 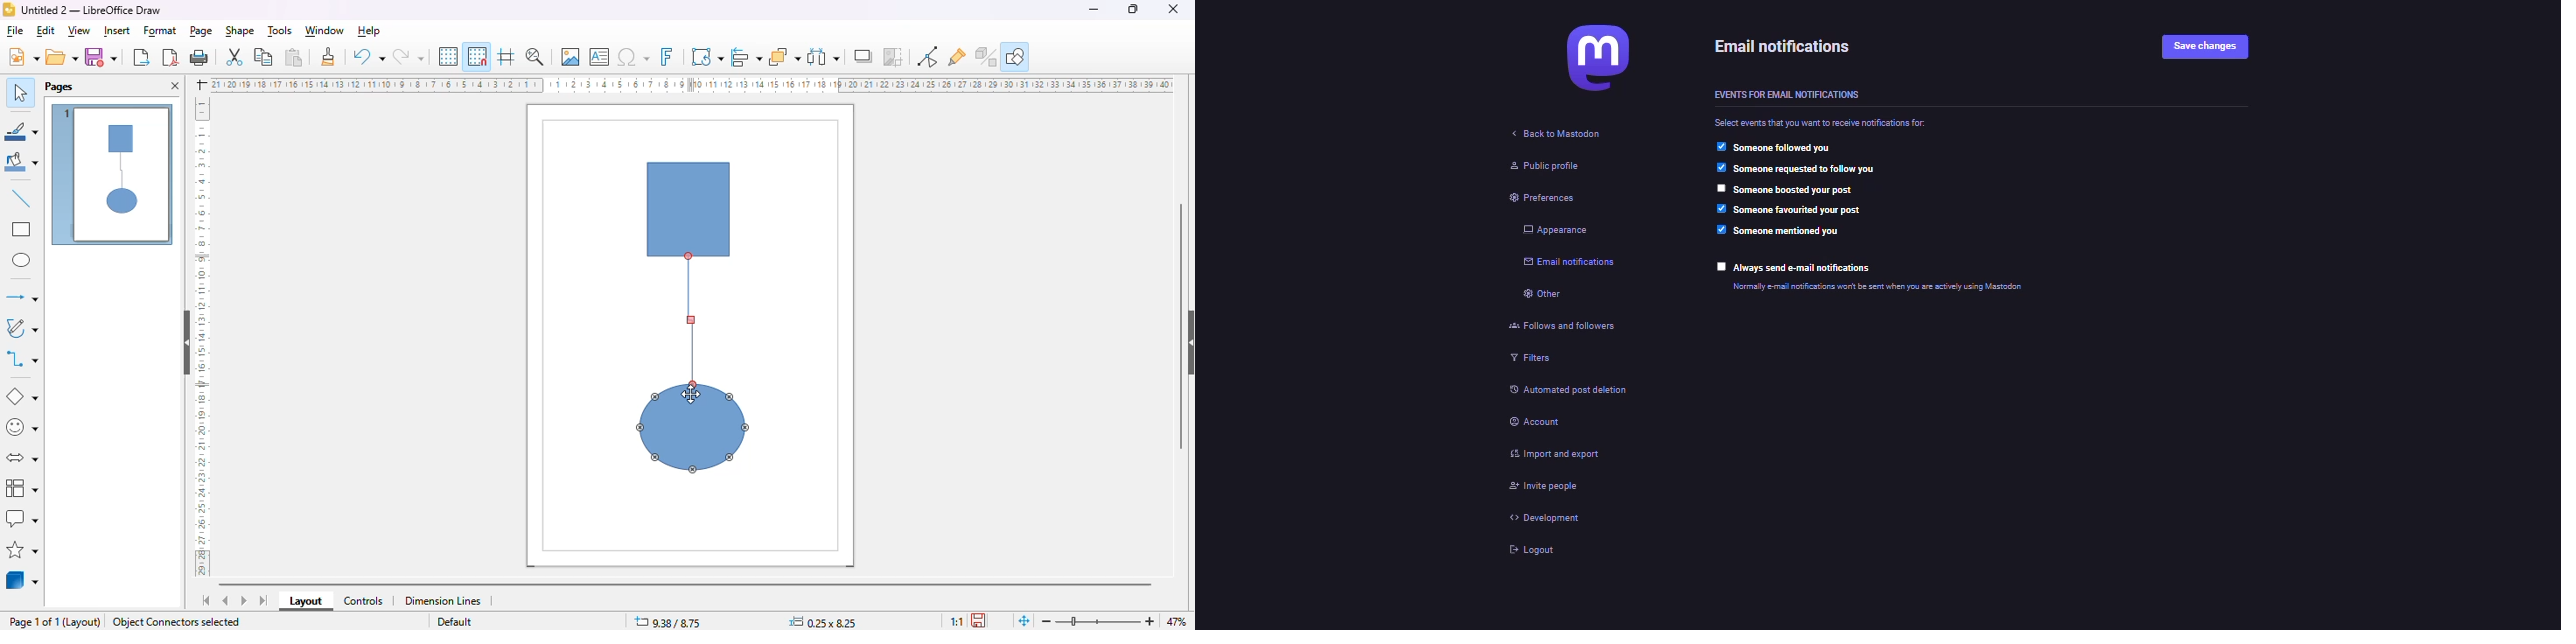 What do you see at coordinates (1560, 325) in the screenshot?
I see `follows and followers` at bounding box center [1560, 325].